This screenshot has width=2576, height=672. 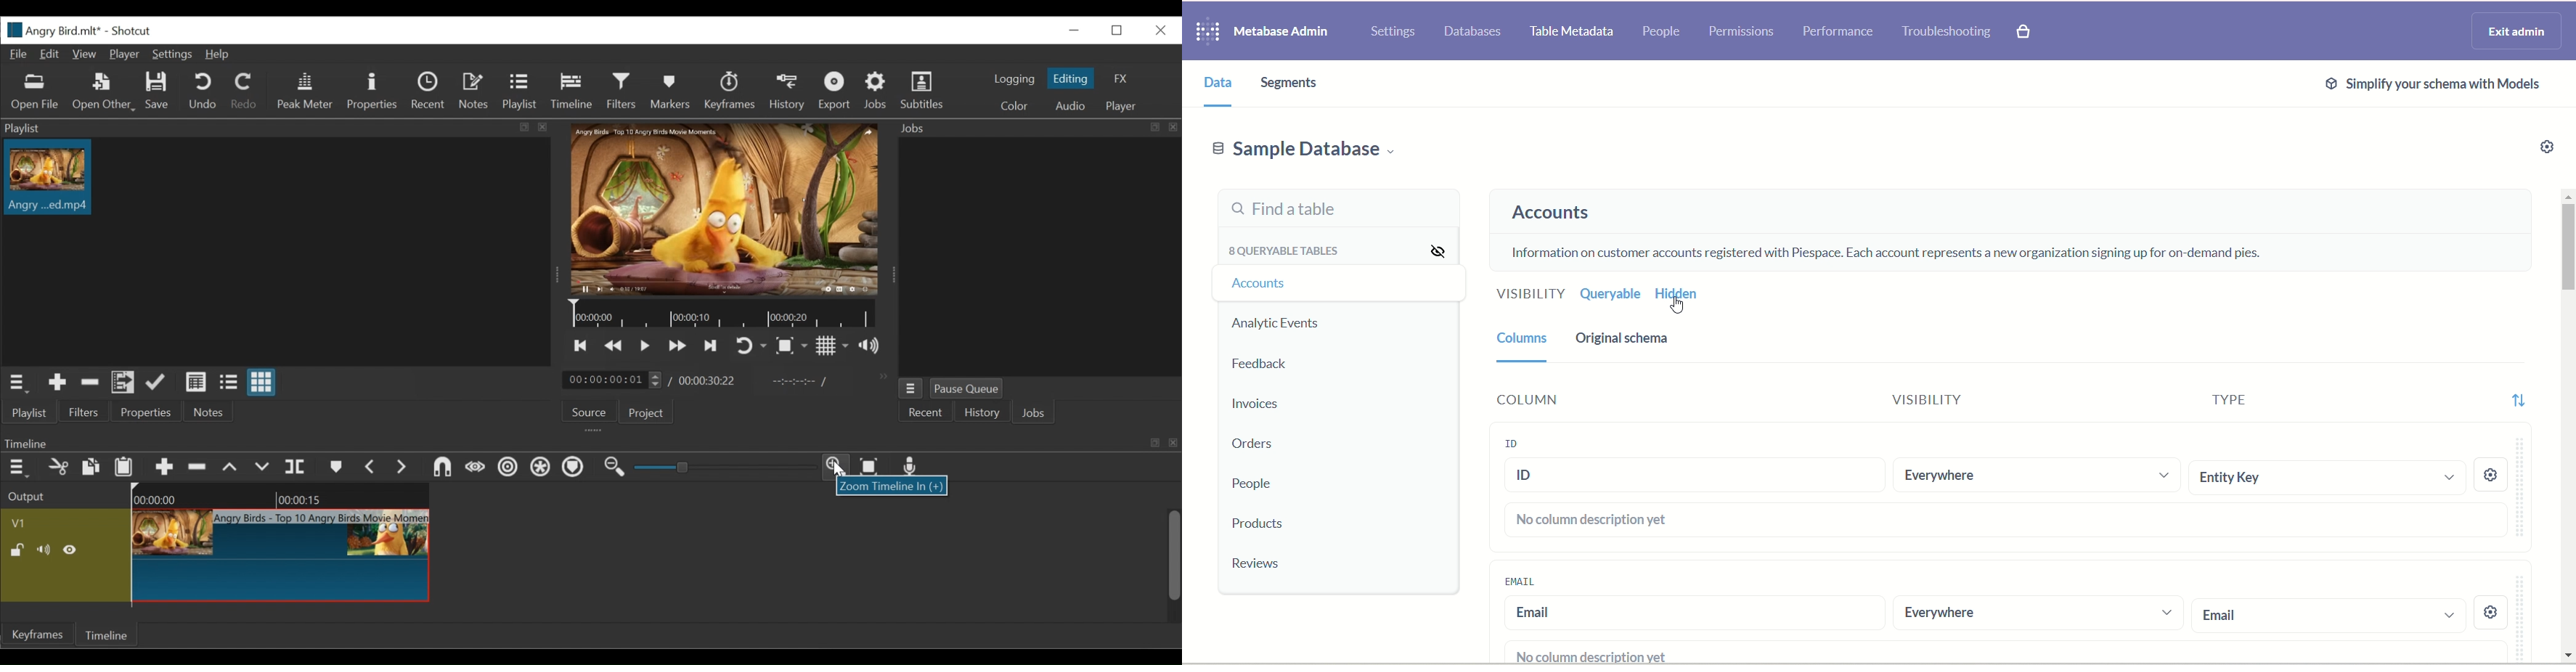 I want to click on Play forward quickly, so click(x=676, y=345).